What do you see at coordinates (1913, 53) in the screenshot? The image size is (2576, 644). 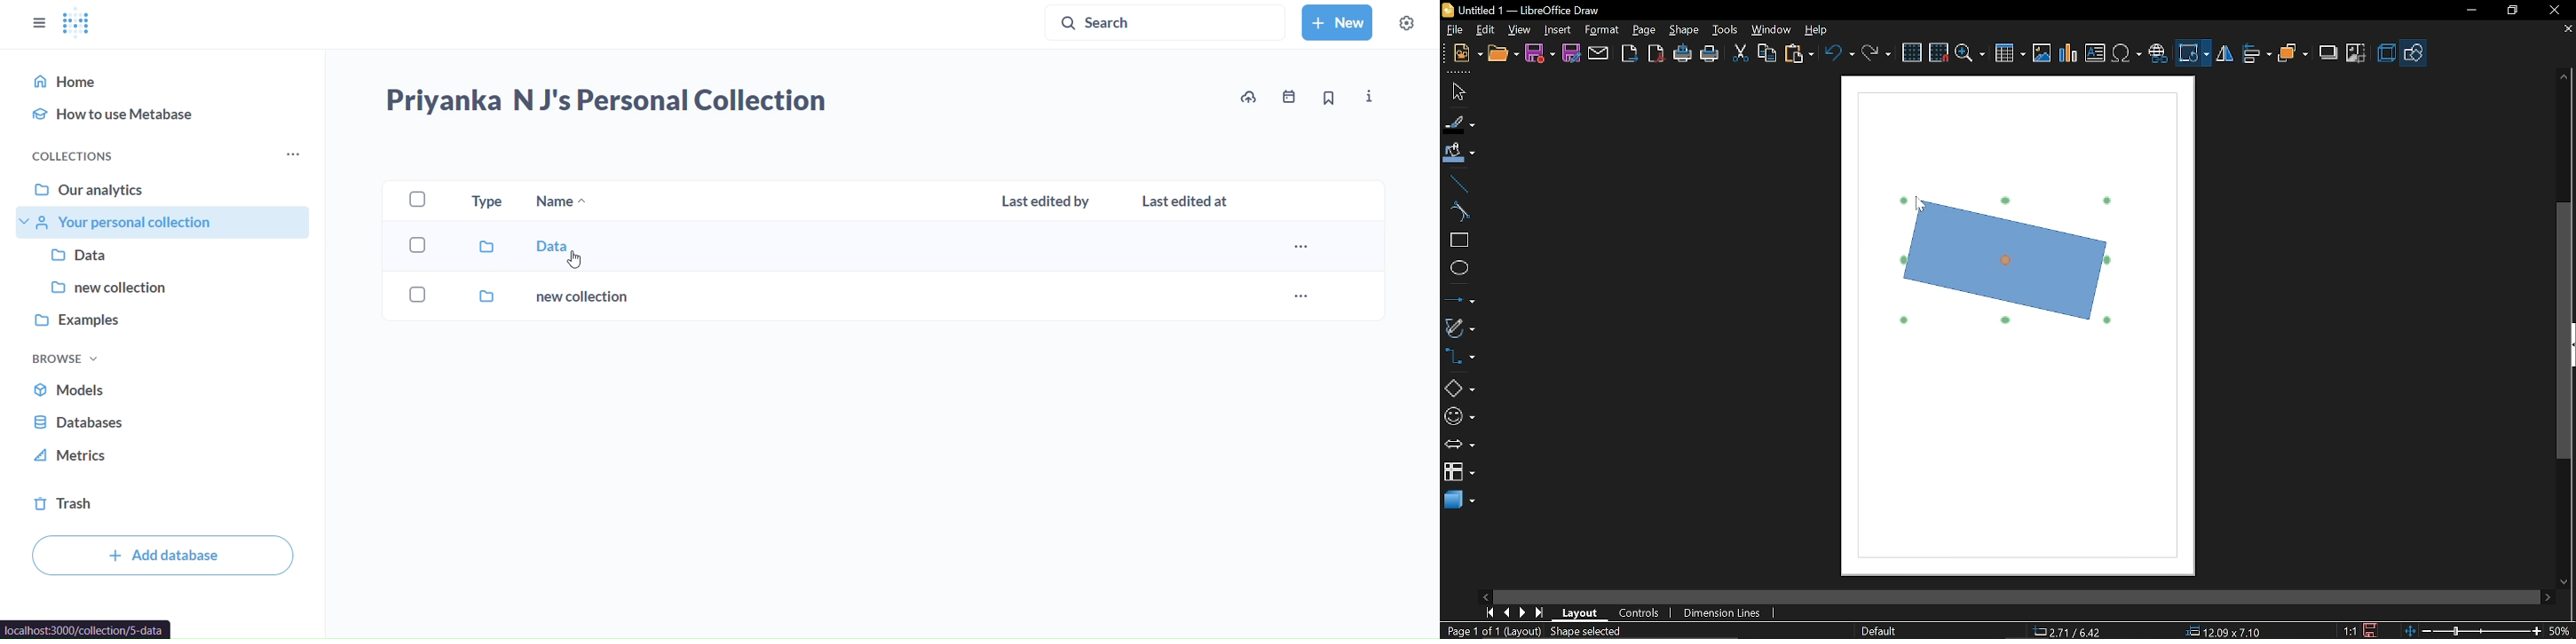 I see `Grid` at bounding box center [1913, 53].